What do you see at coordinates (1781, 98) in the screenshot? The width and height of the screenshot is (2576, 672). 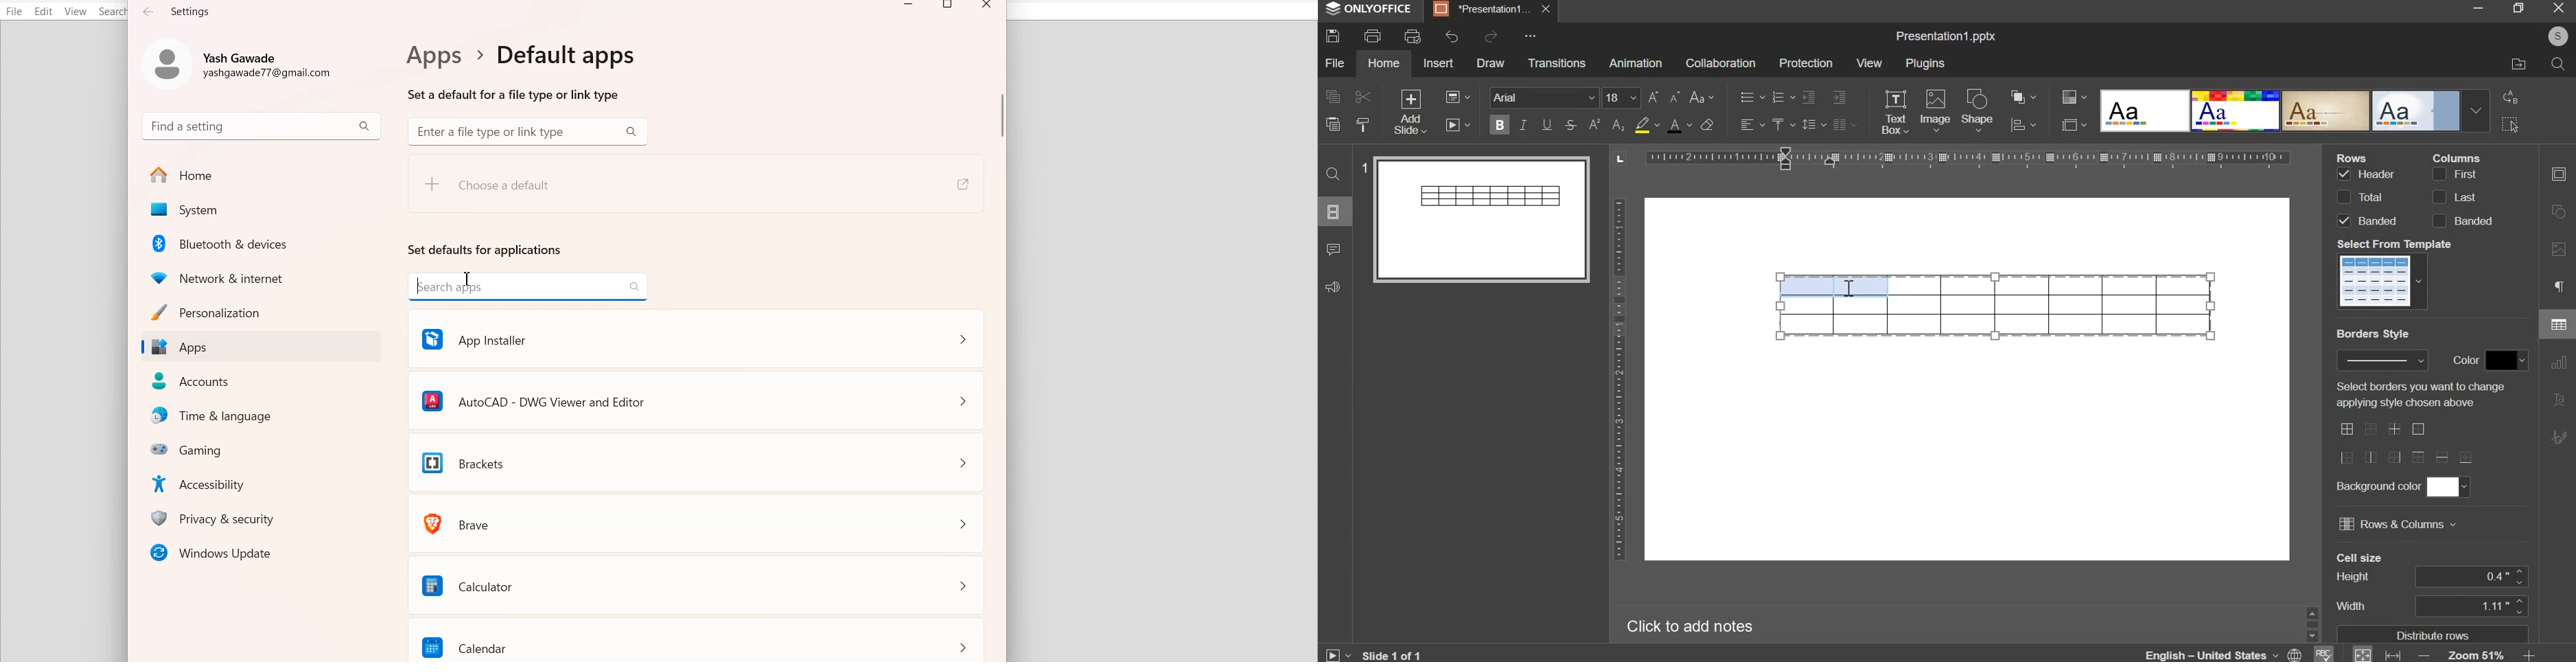 I see `numbering` at bounding box center [1781, 98].